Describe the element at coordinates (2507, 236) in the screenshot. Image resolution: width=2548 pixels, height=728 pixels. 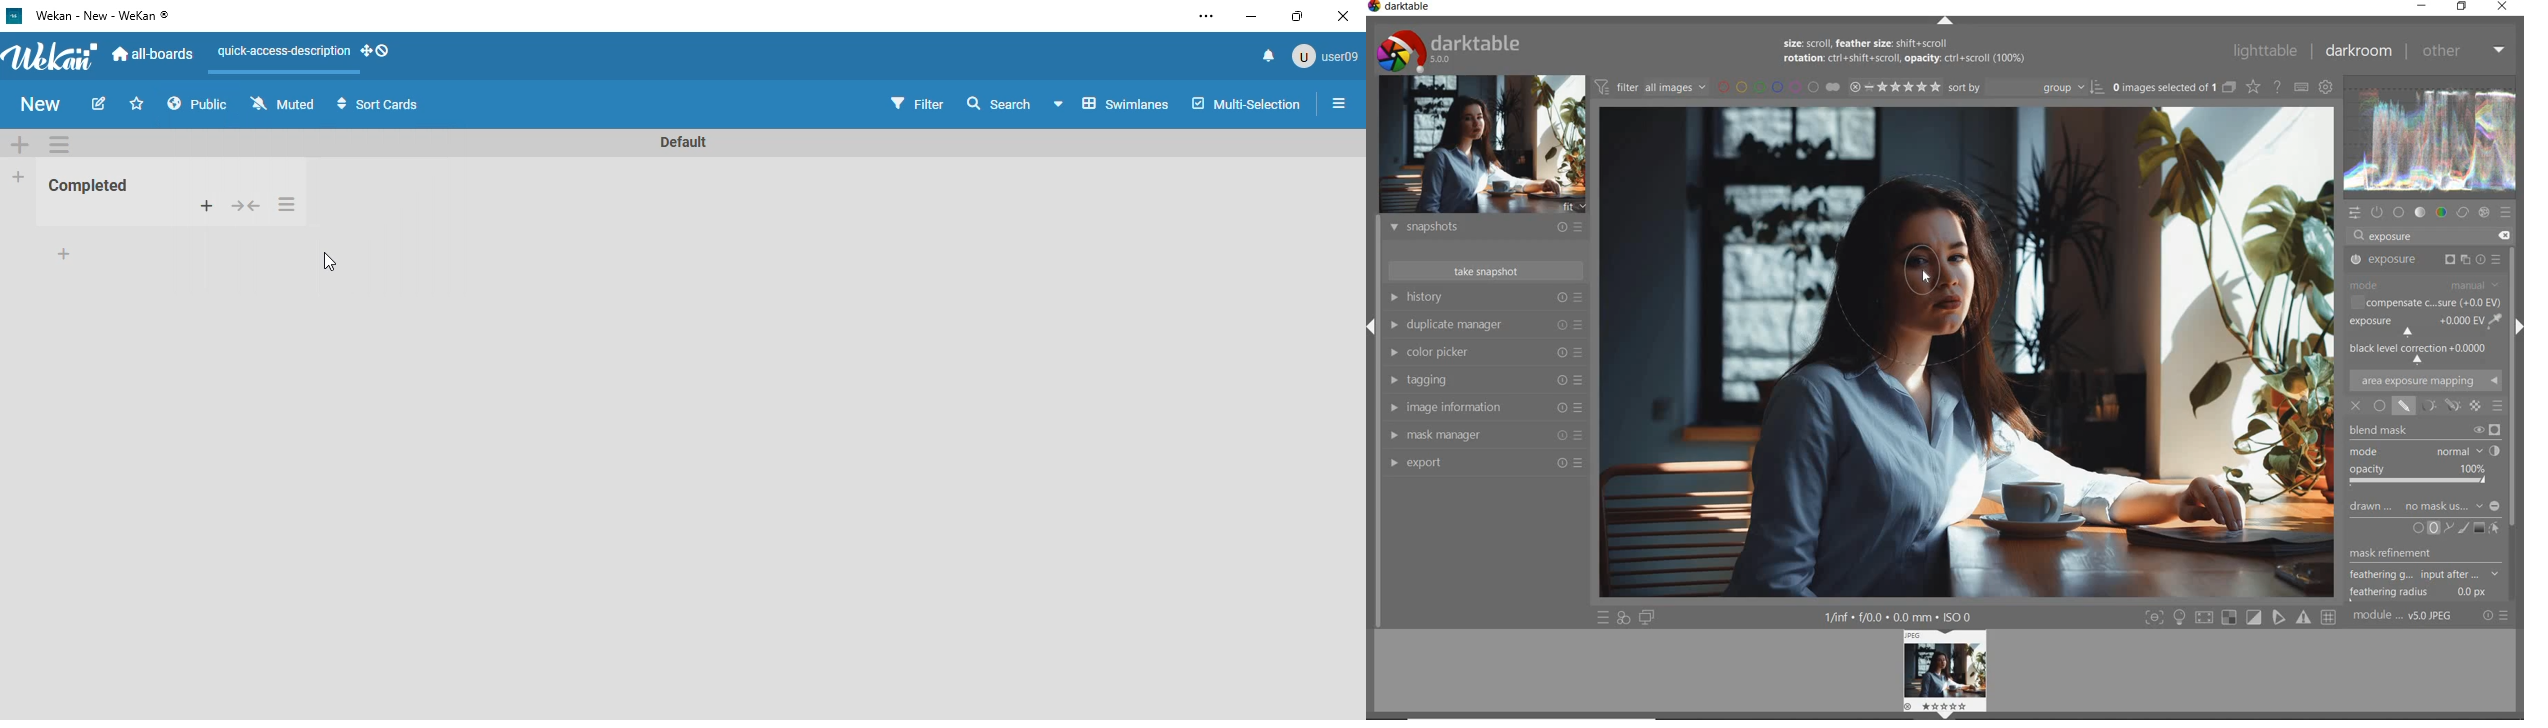
I see `delete` at that location.